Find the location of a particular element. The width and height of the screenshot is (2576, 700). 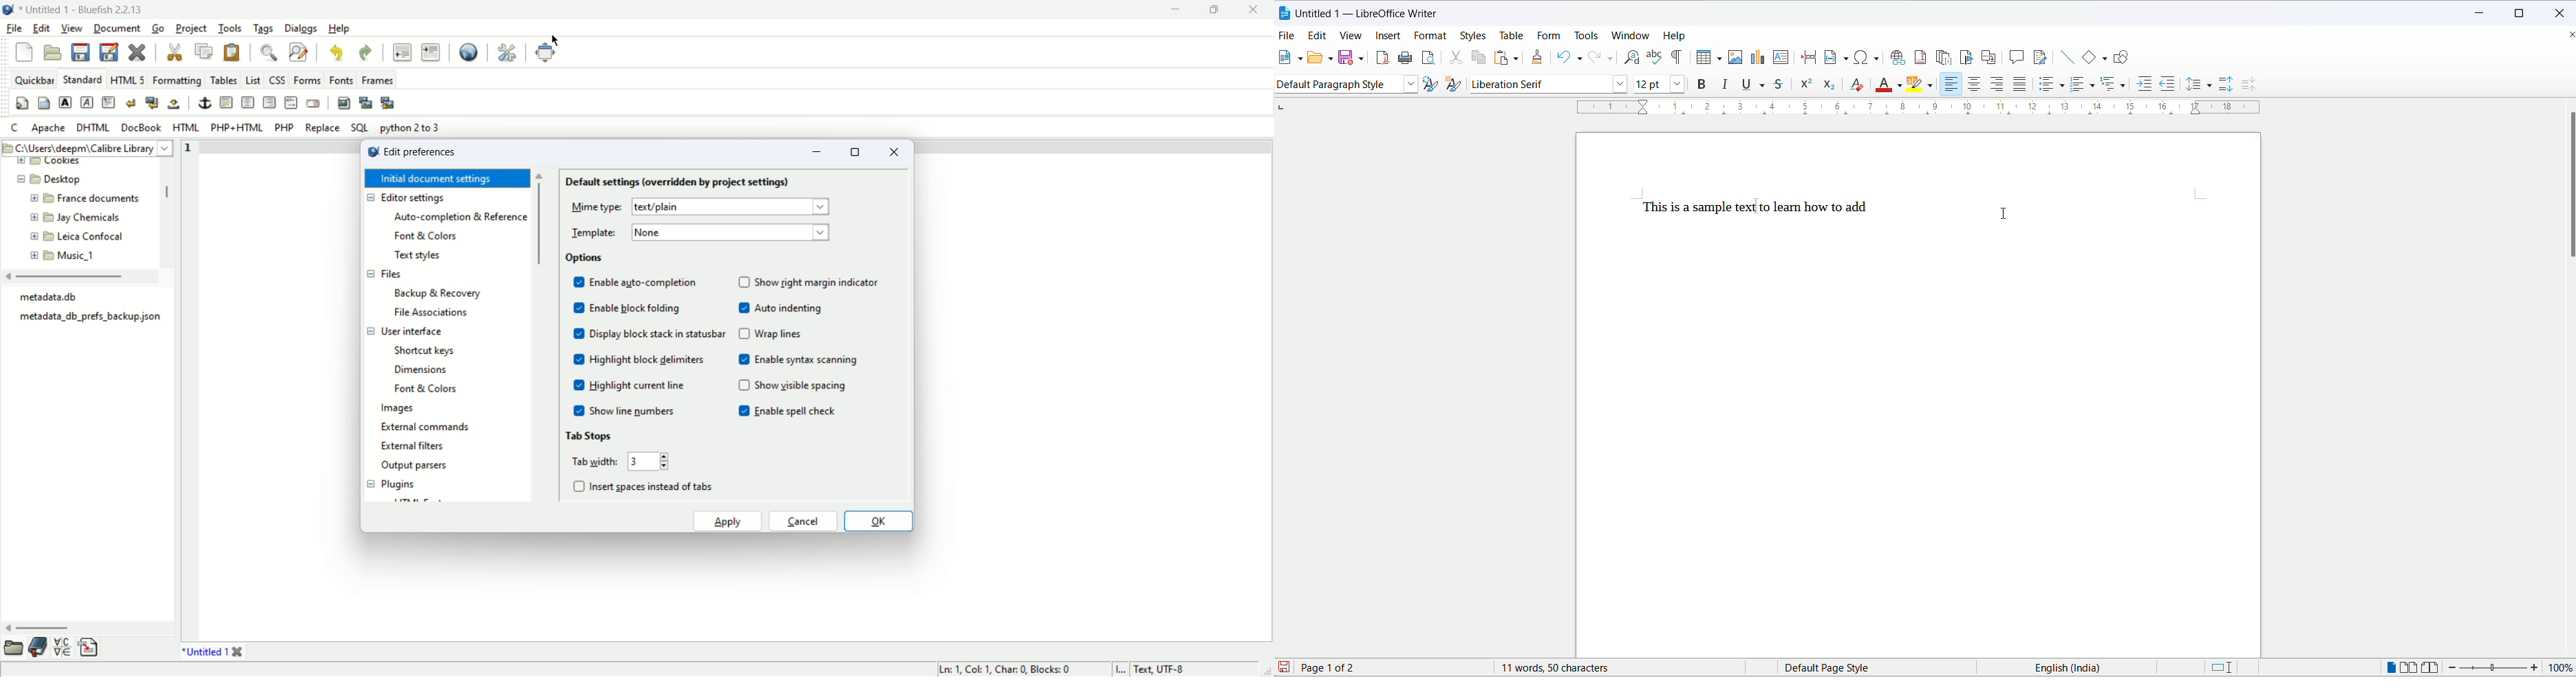

C:\Users\deepm\ Calibre Library is located at coordinates (84, 149).